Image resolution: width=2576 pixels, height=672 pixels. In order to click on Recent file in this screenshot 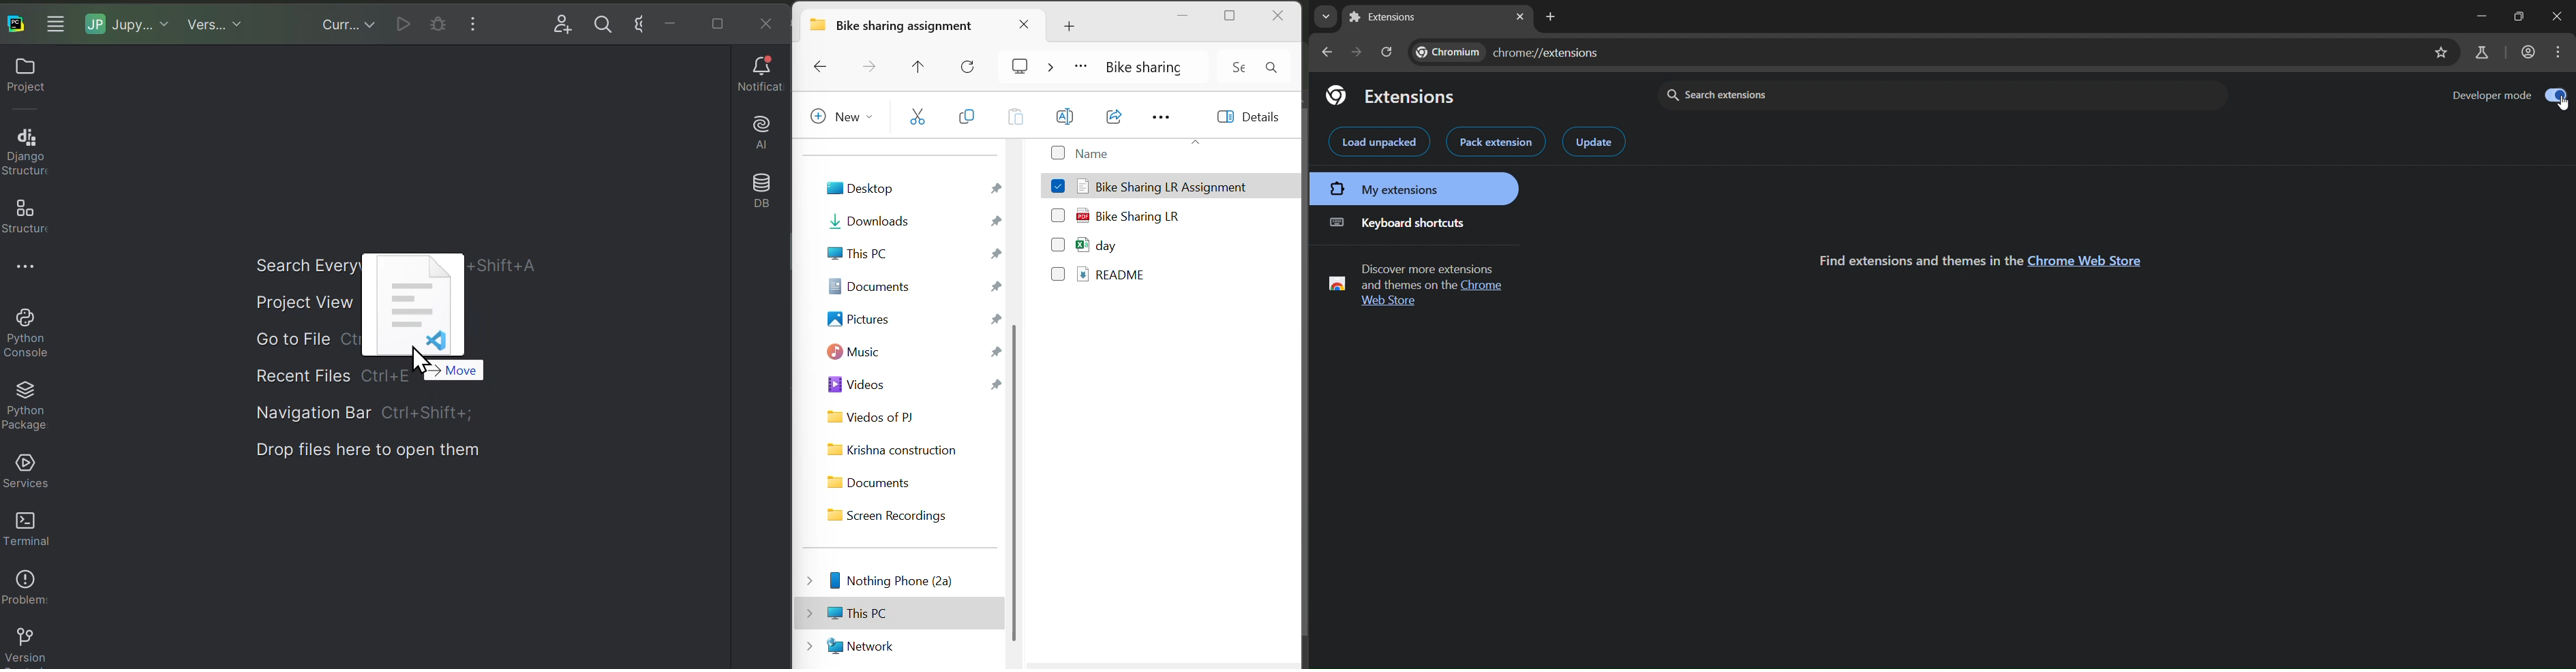, I will do `click(299, 375)`.